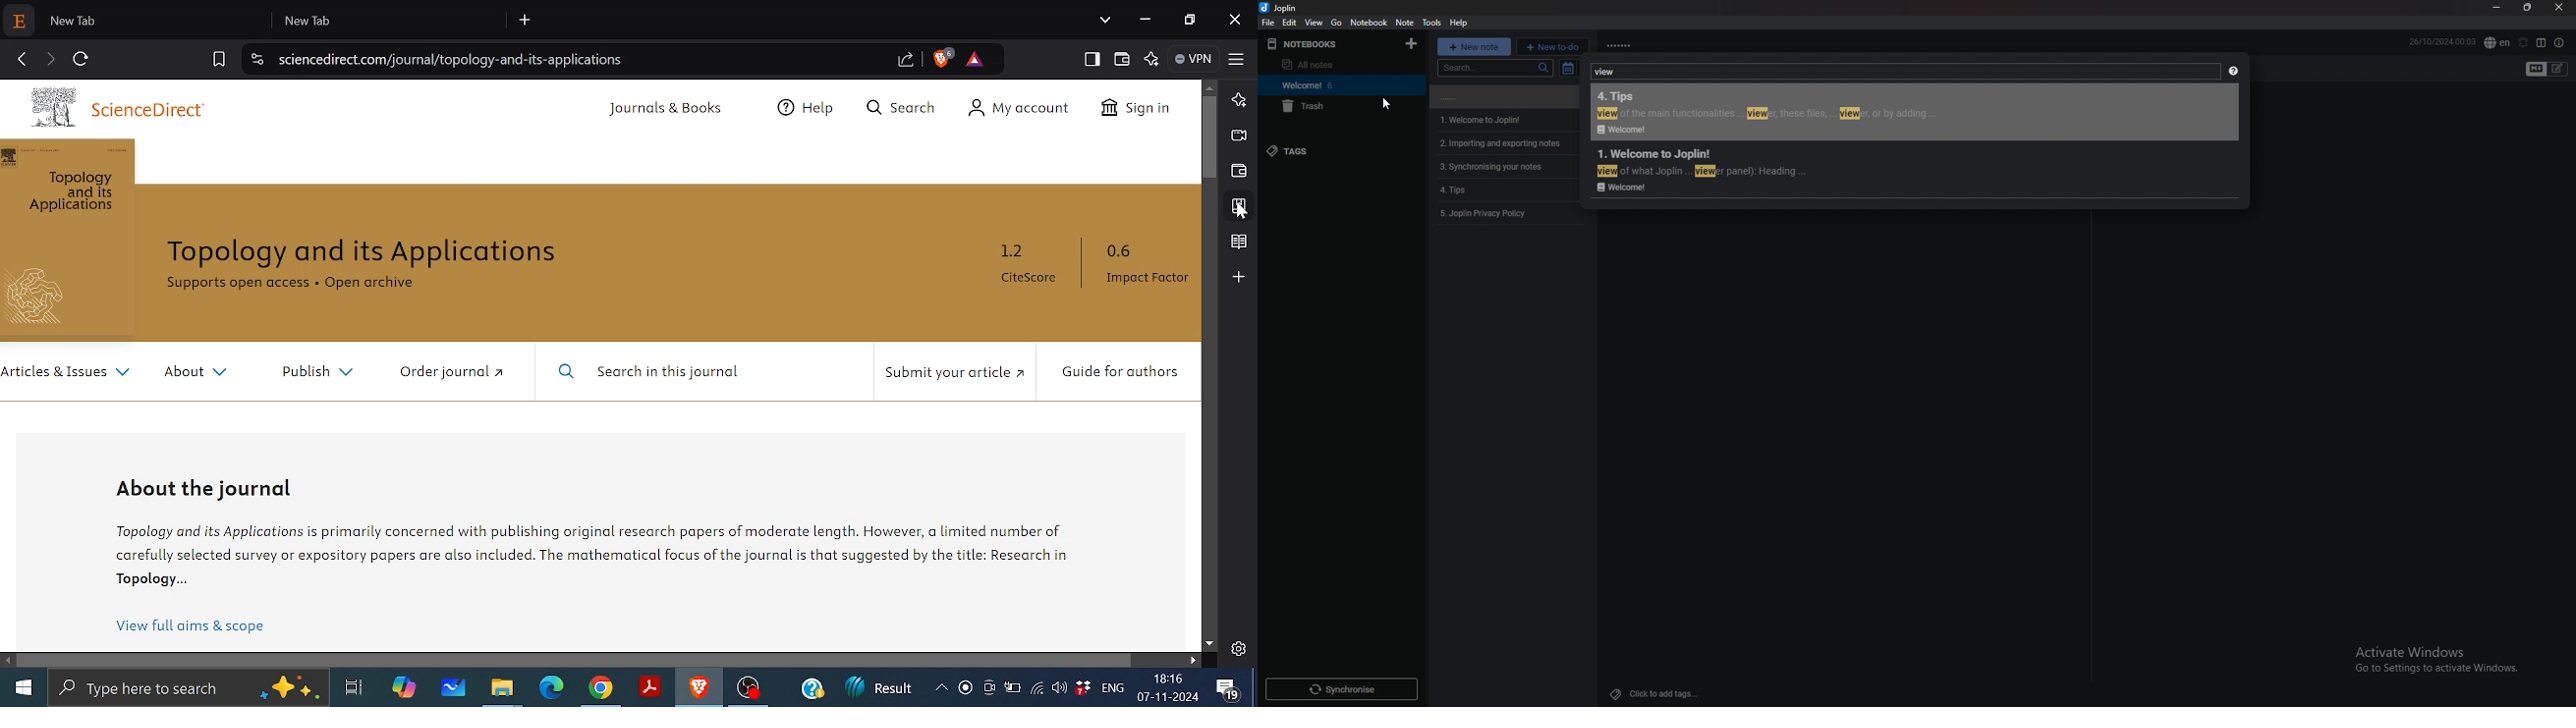  I want to click on Leo AI, so click(1150, 58).